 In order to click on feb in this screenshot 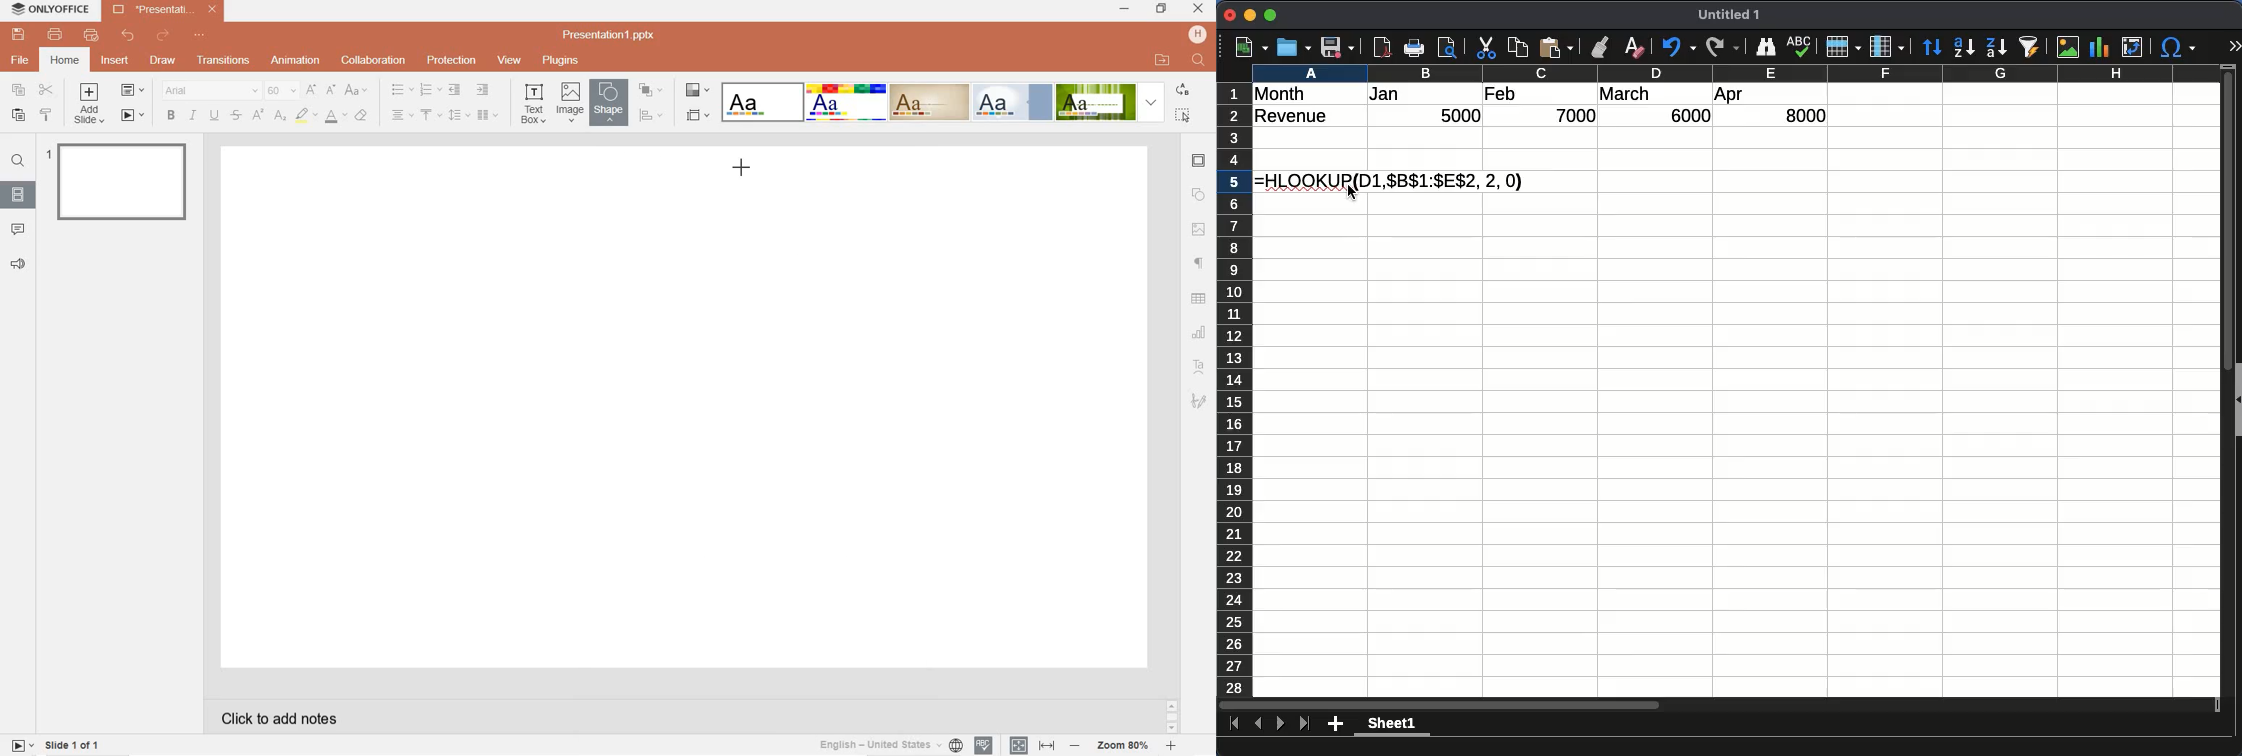, I will do `click(1503, 94)`.